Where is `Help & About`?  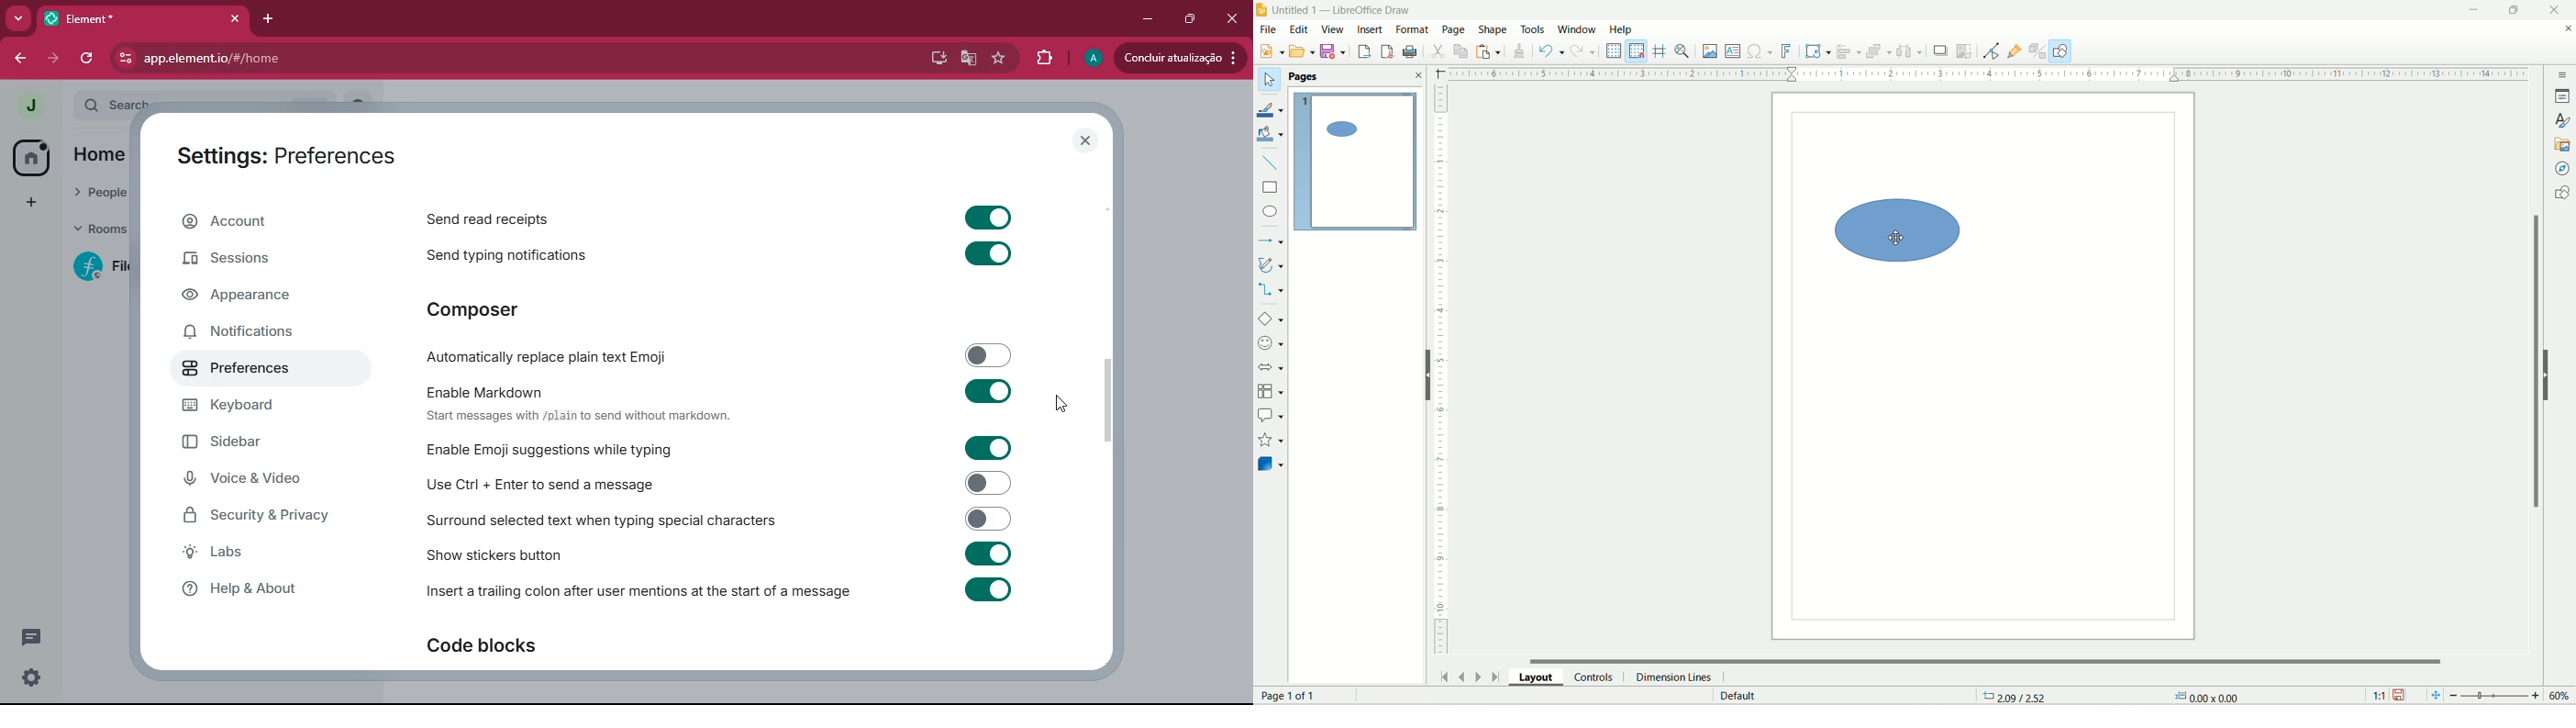
Help & About is located at coordinates (237, 588).